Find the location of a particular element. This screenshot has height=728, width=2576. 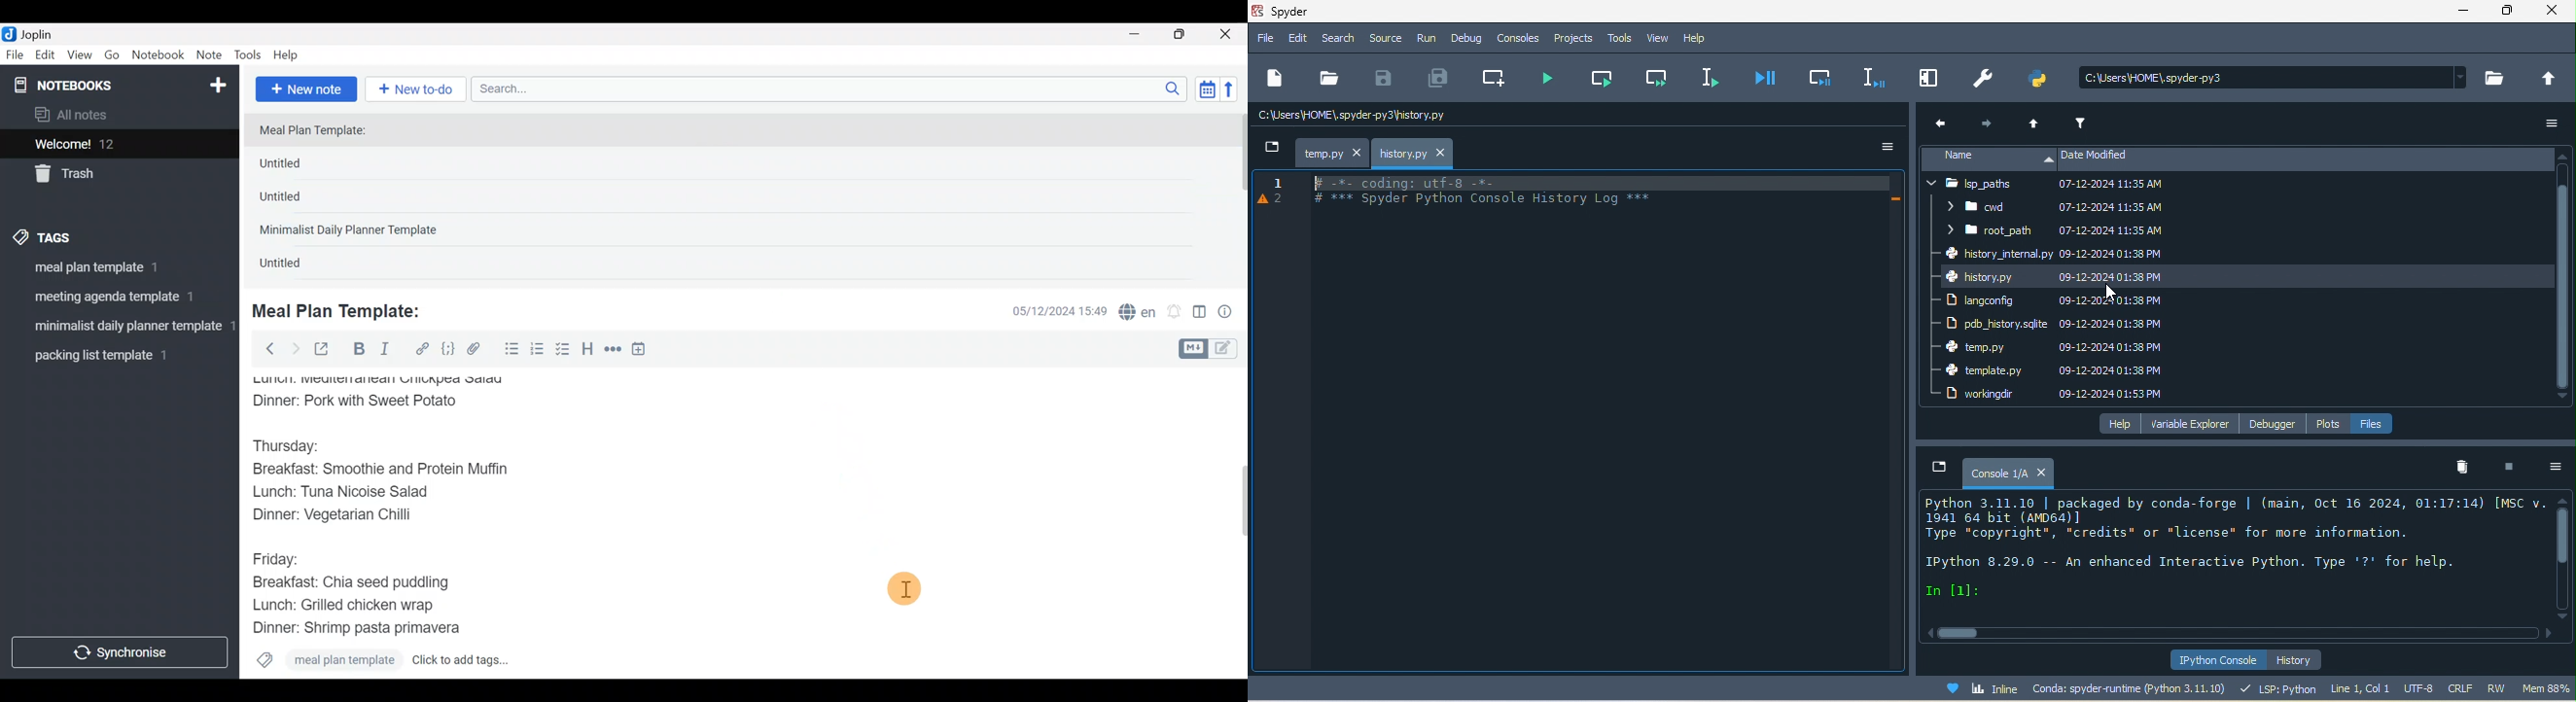

debug selection is located at coordinates (1879, 75).